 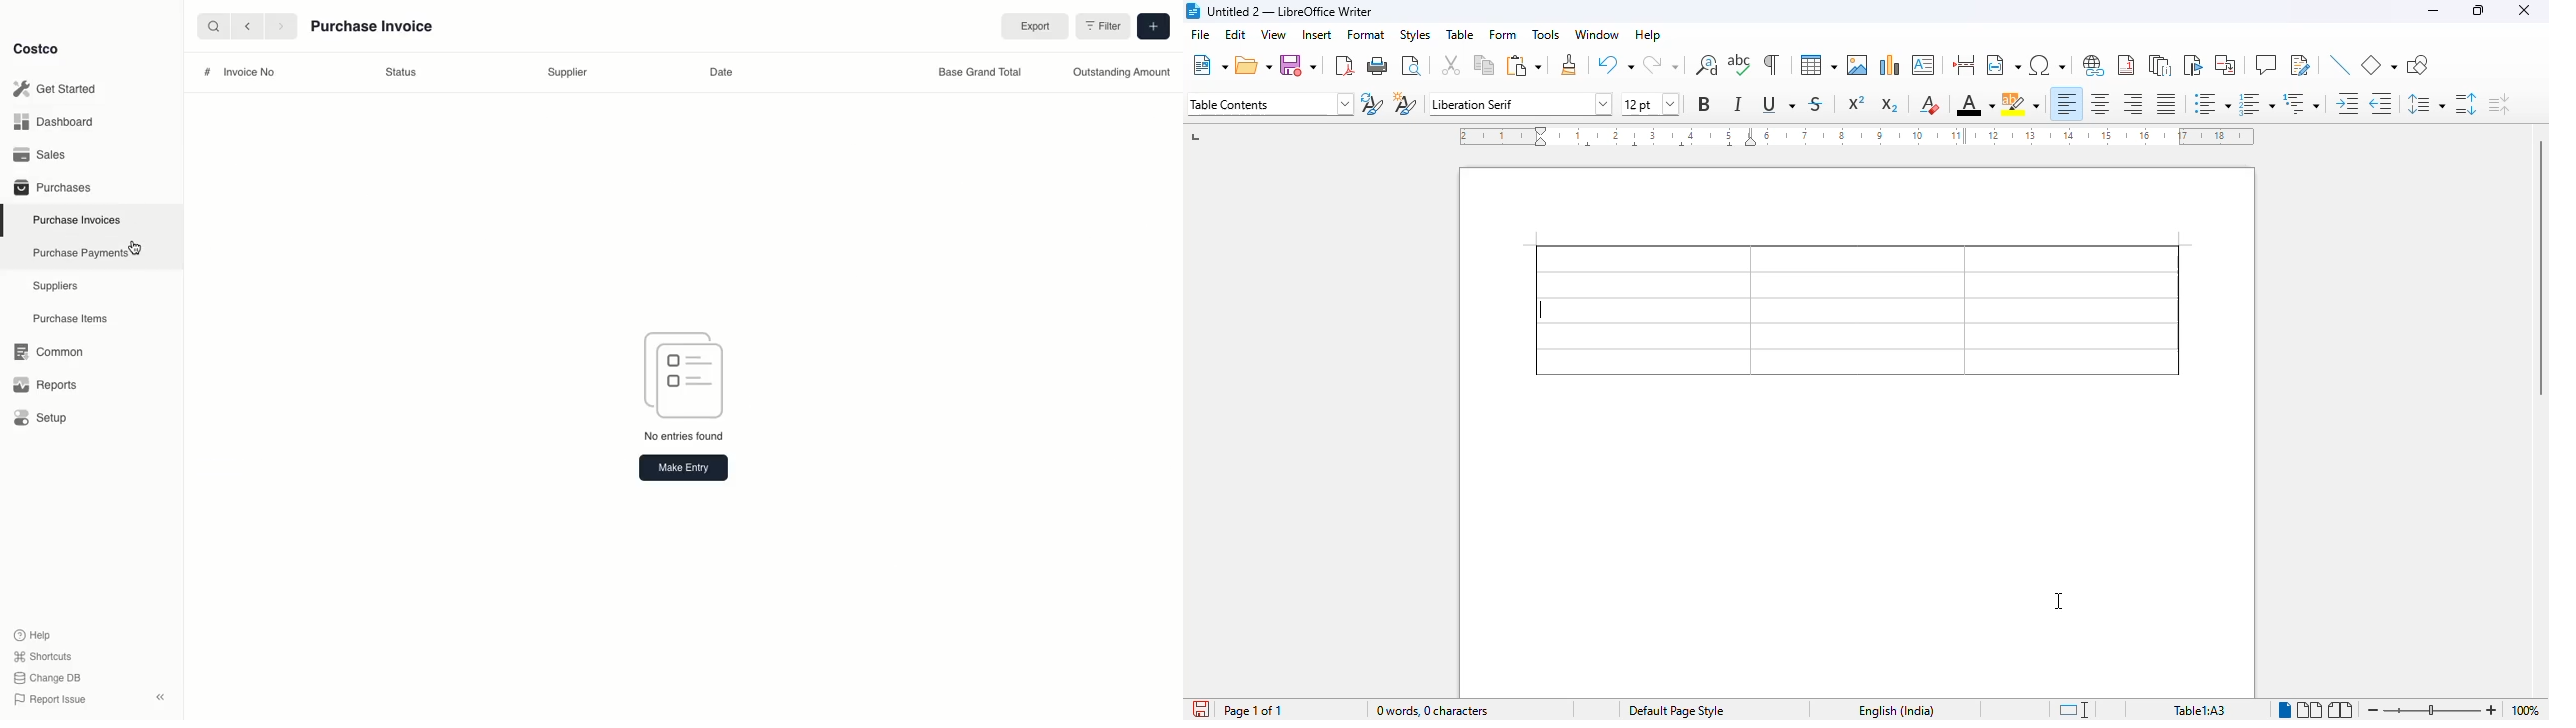 I want to click on Invoice No, so click(x=250, y=72).